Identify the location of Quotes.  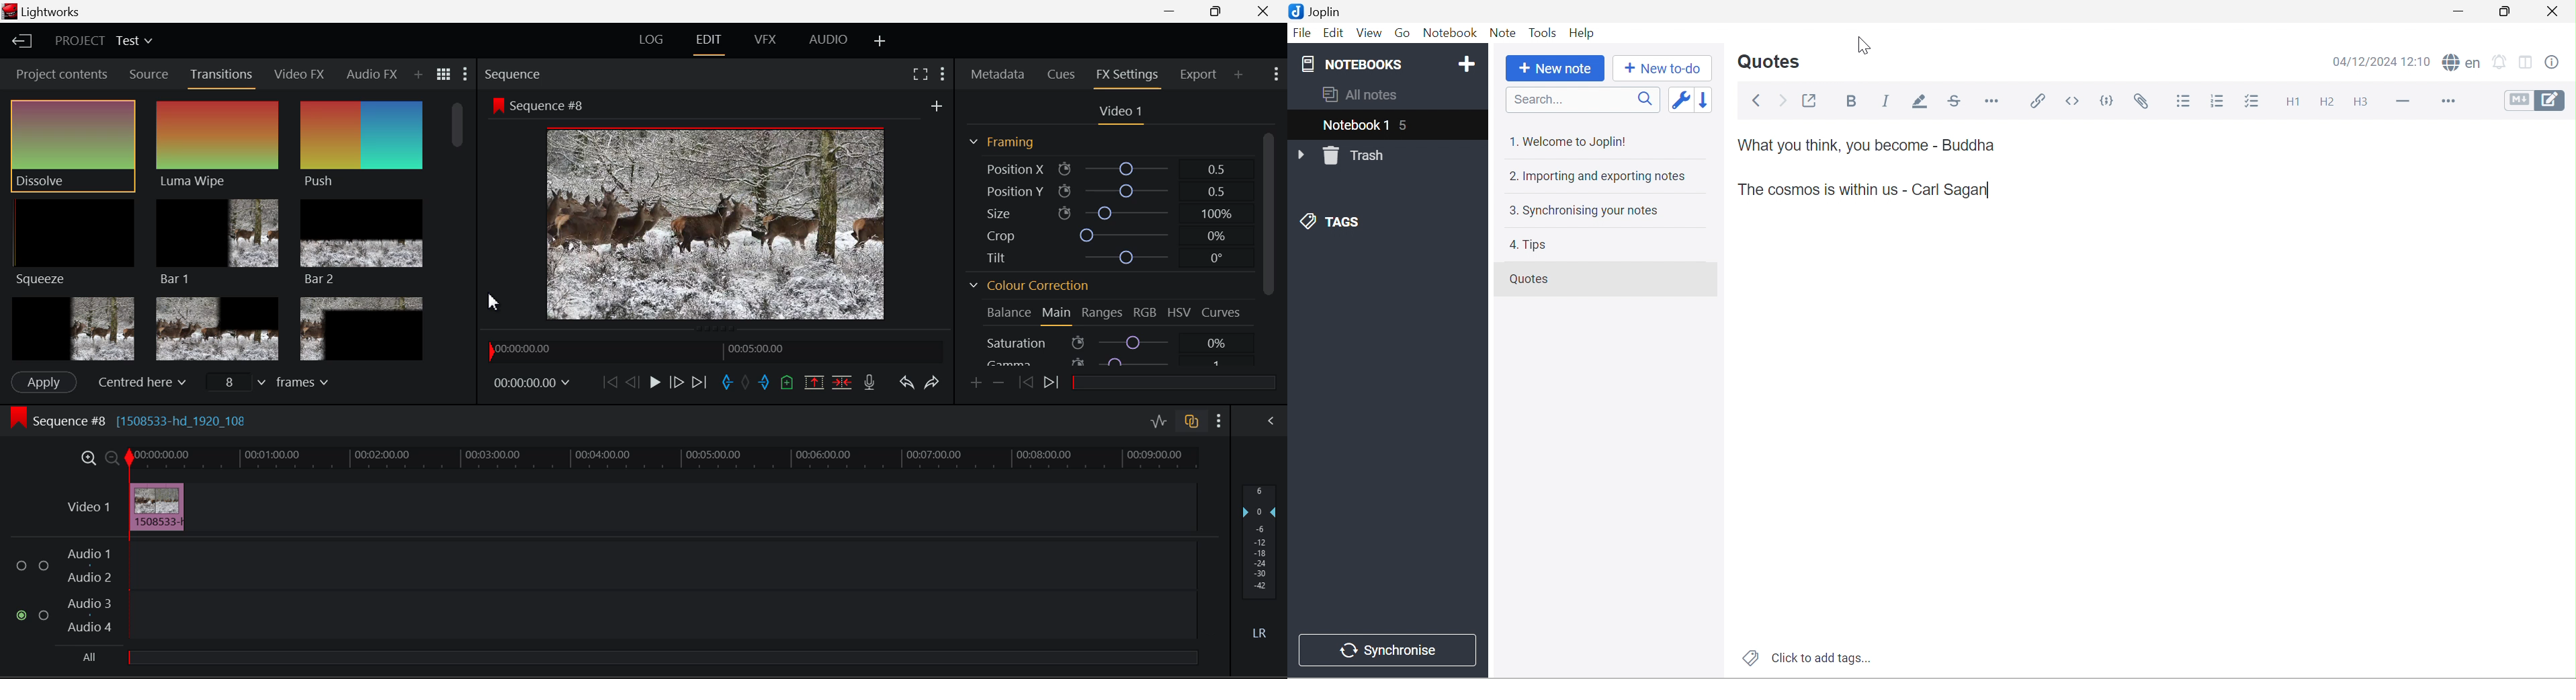
(1529, 278).